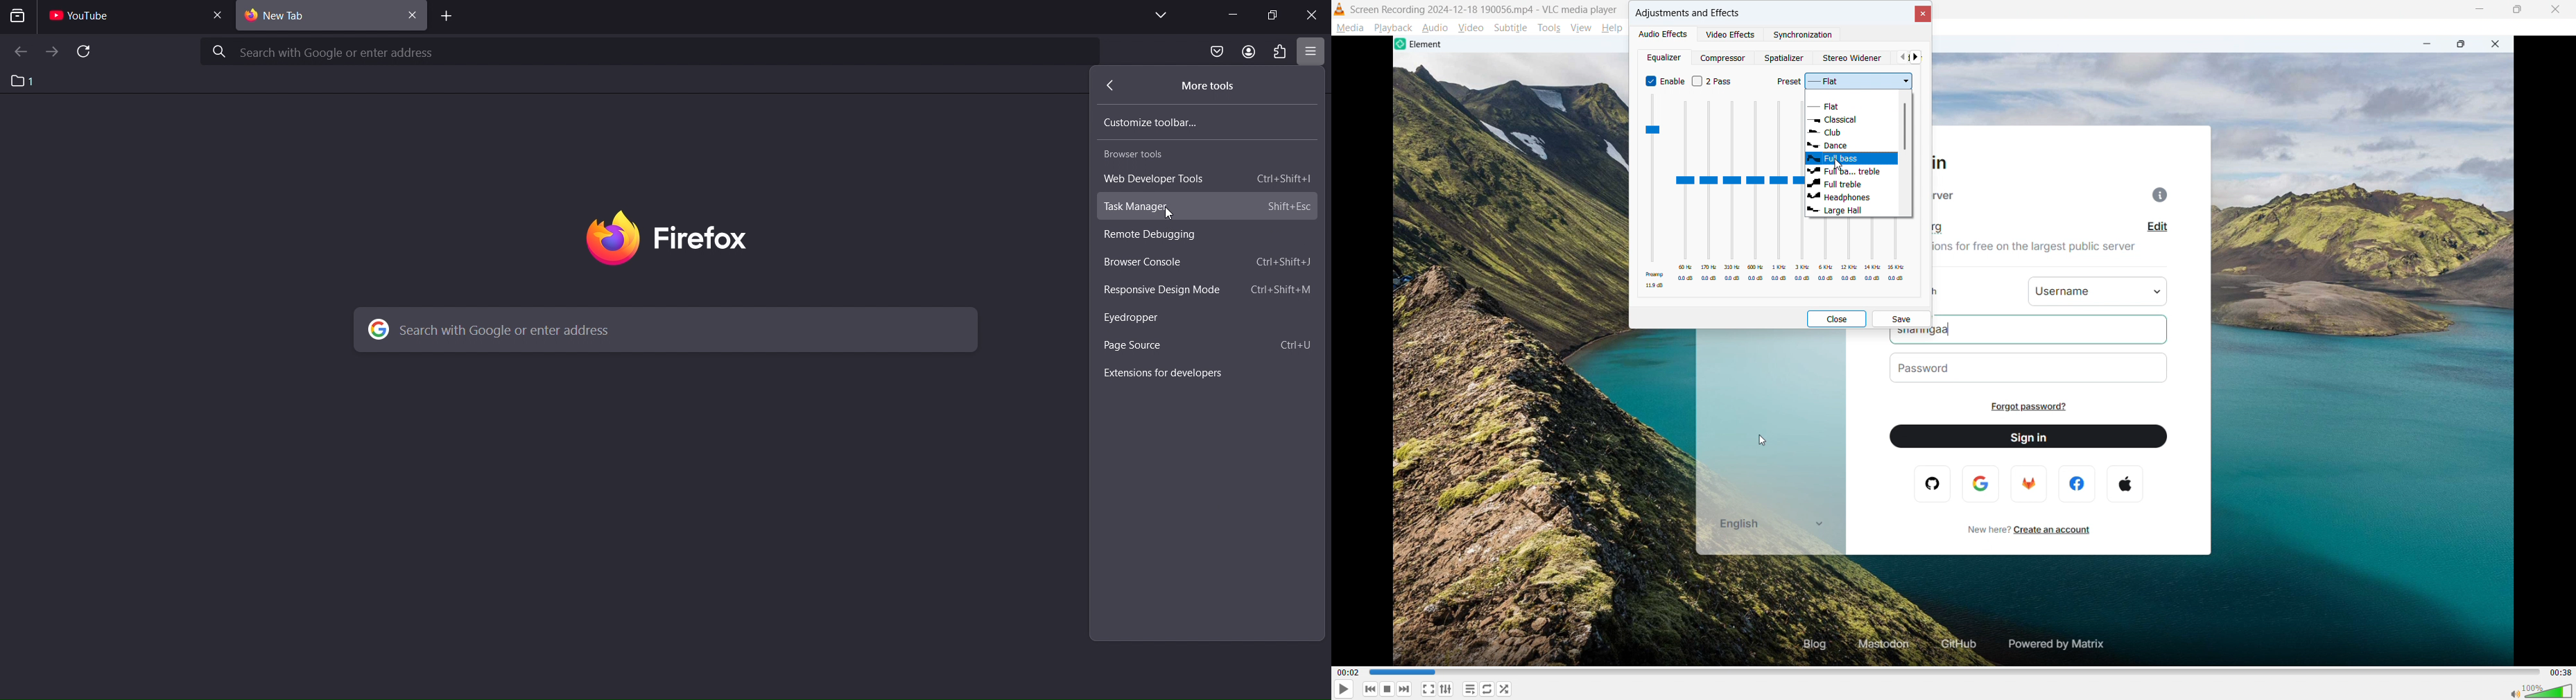 The height and width of the screenshot is (700, 2576). I want to click on close, so click(1312, 17).